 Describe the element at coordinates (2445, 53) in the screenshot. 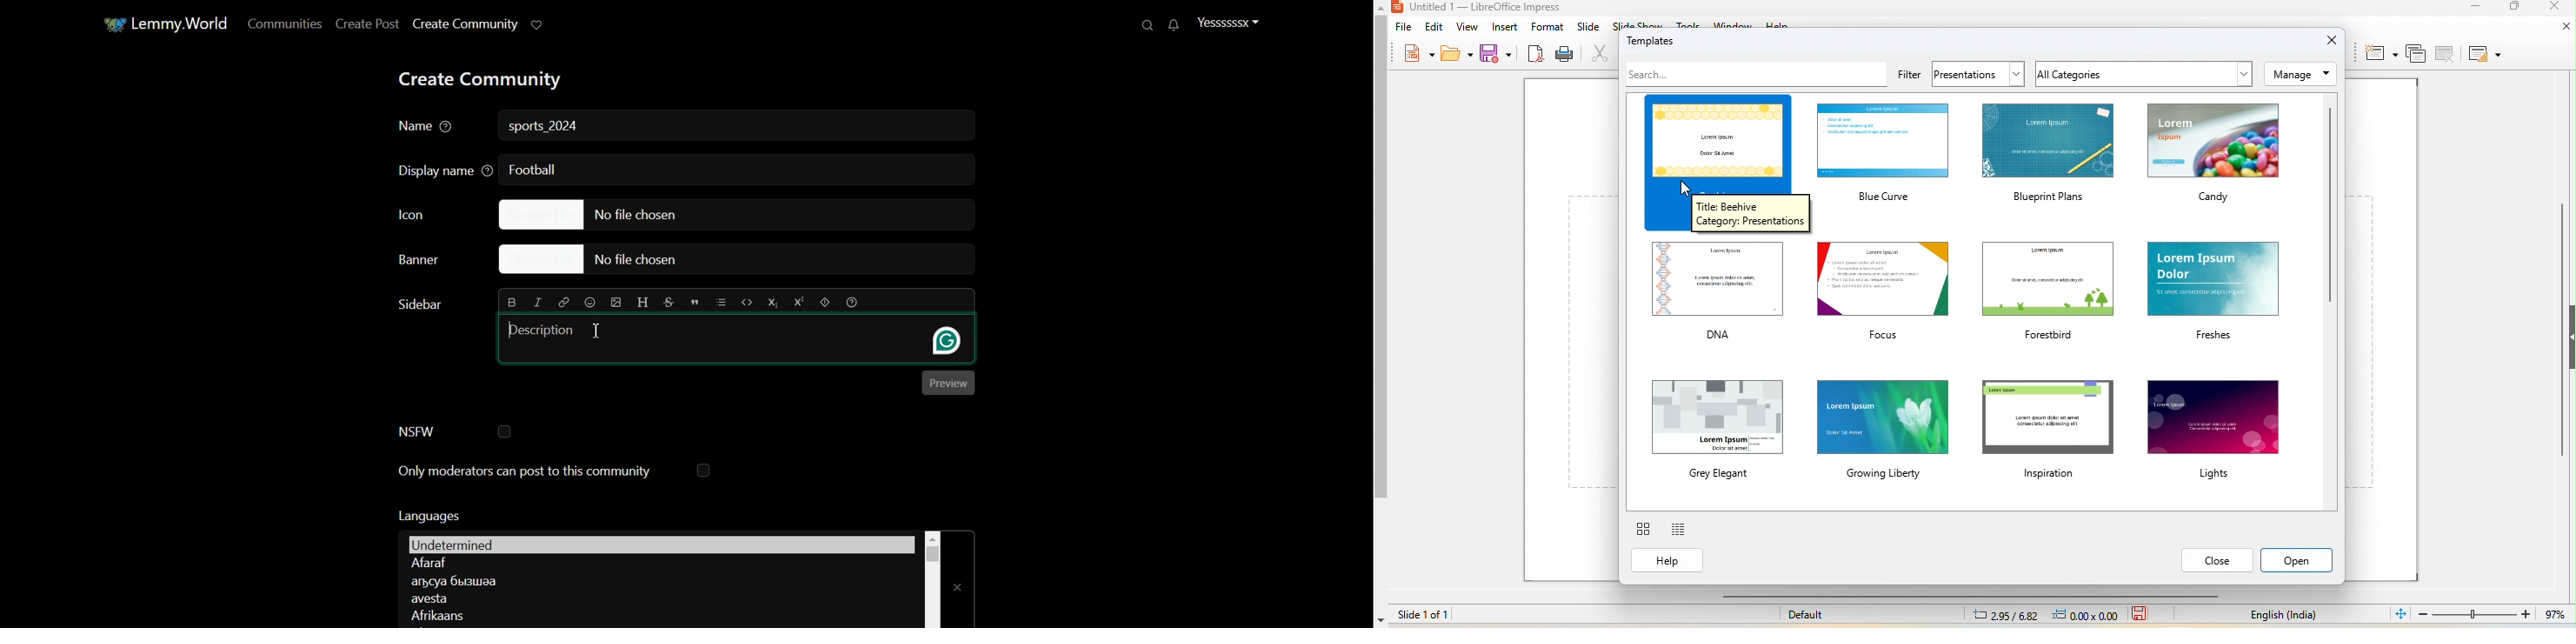

I see `delete slide` at that location.